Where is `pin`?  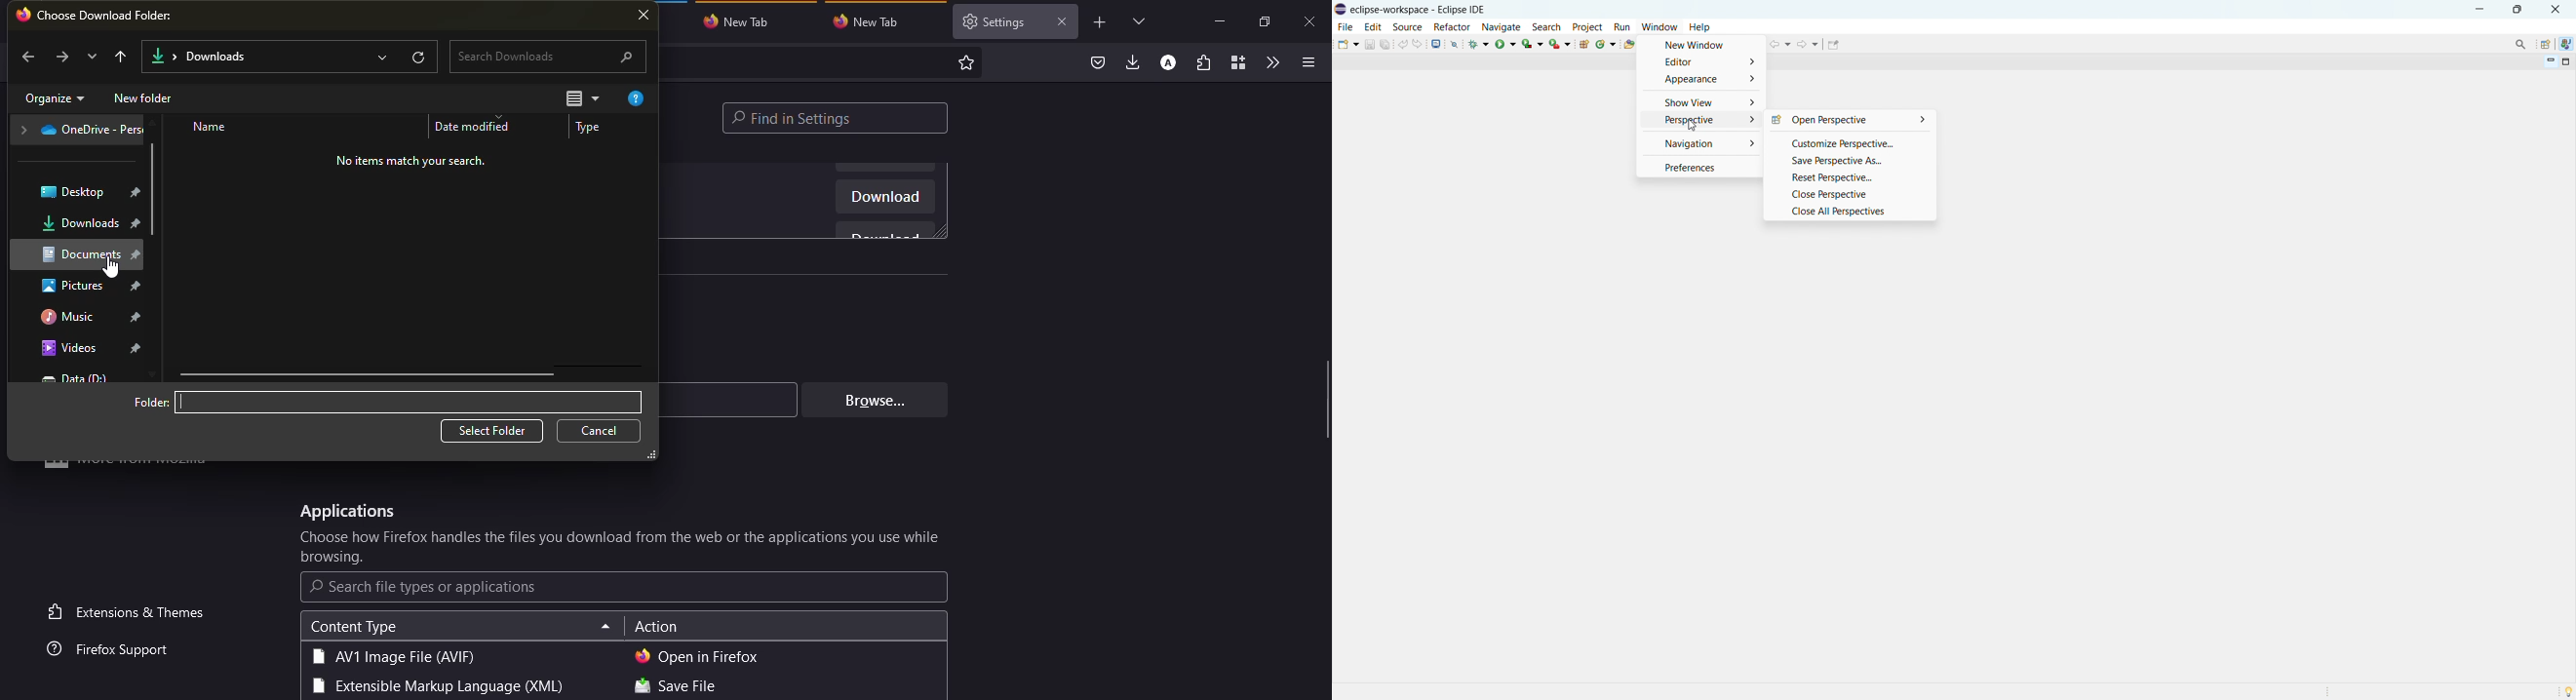
pin is located at coordinates (137, 348).